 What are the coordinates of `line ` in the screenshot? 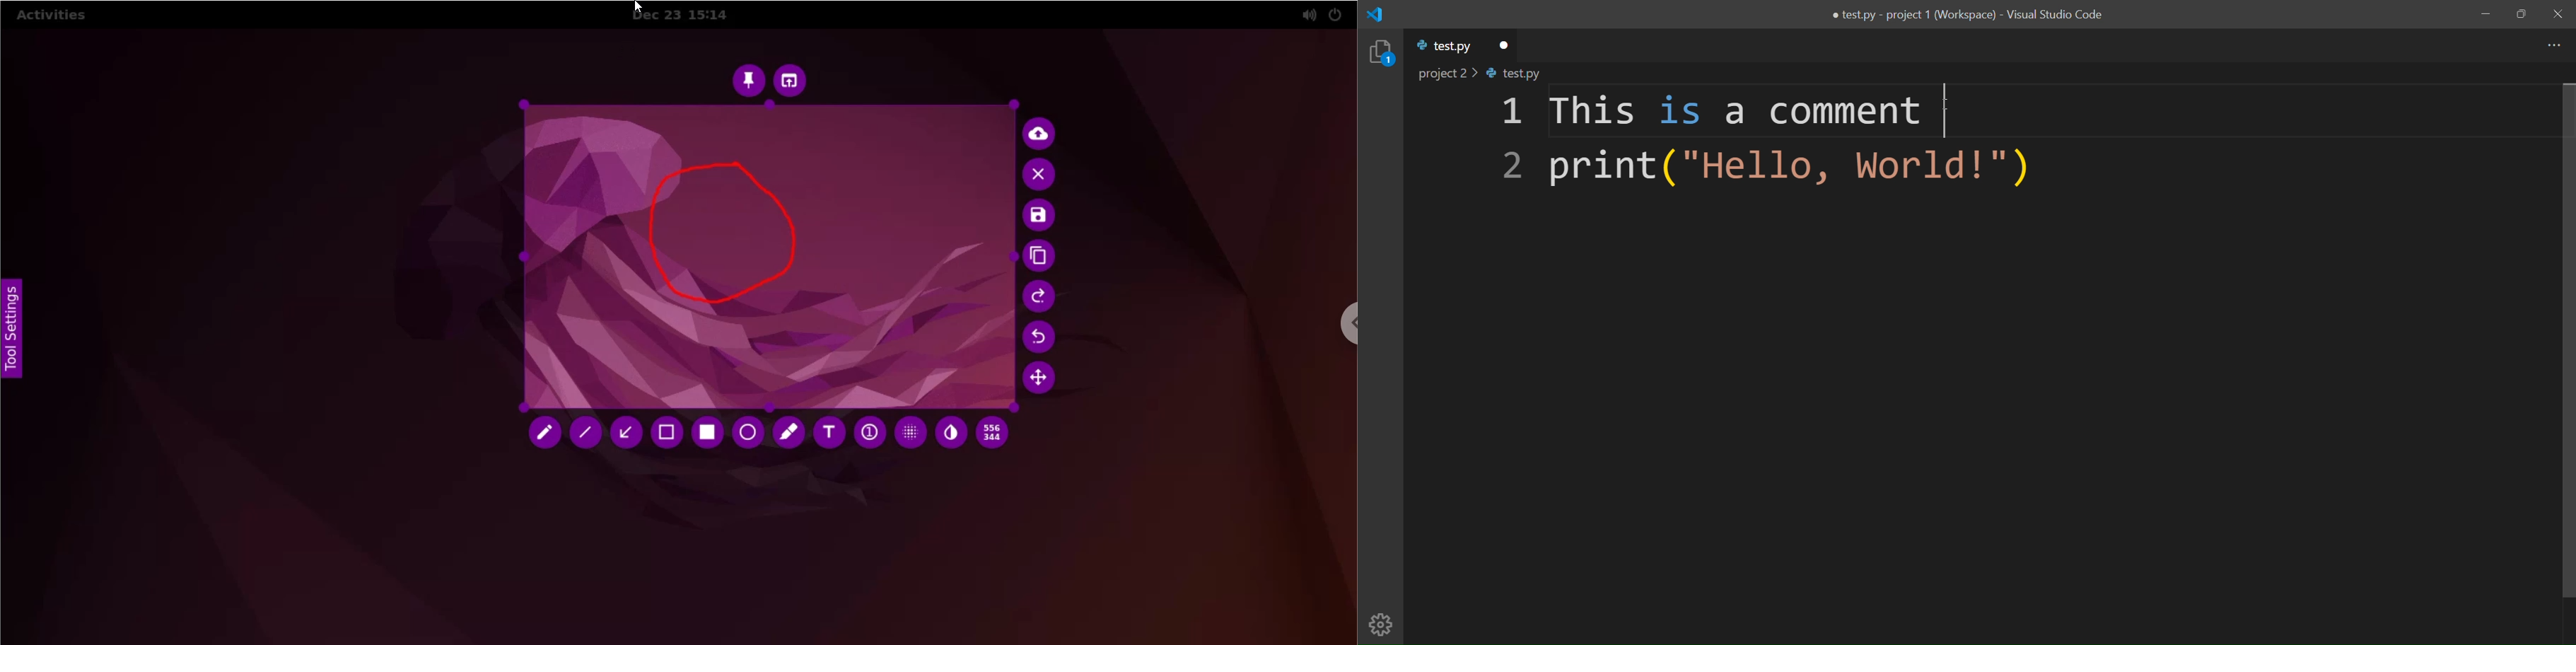 It's located at (584, 433).